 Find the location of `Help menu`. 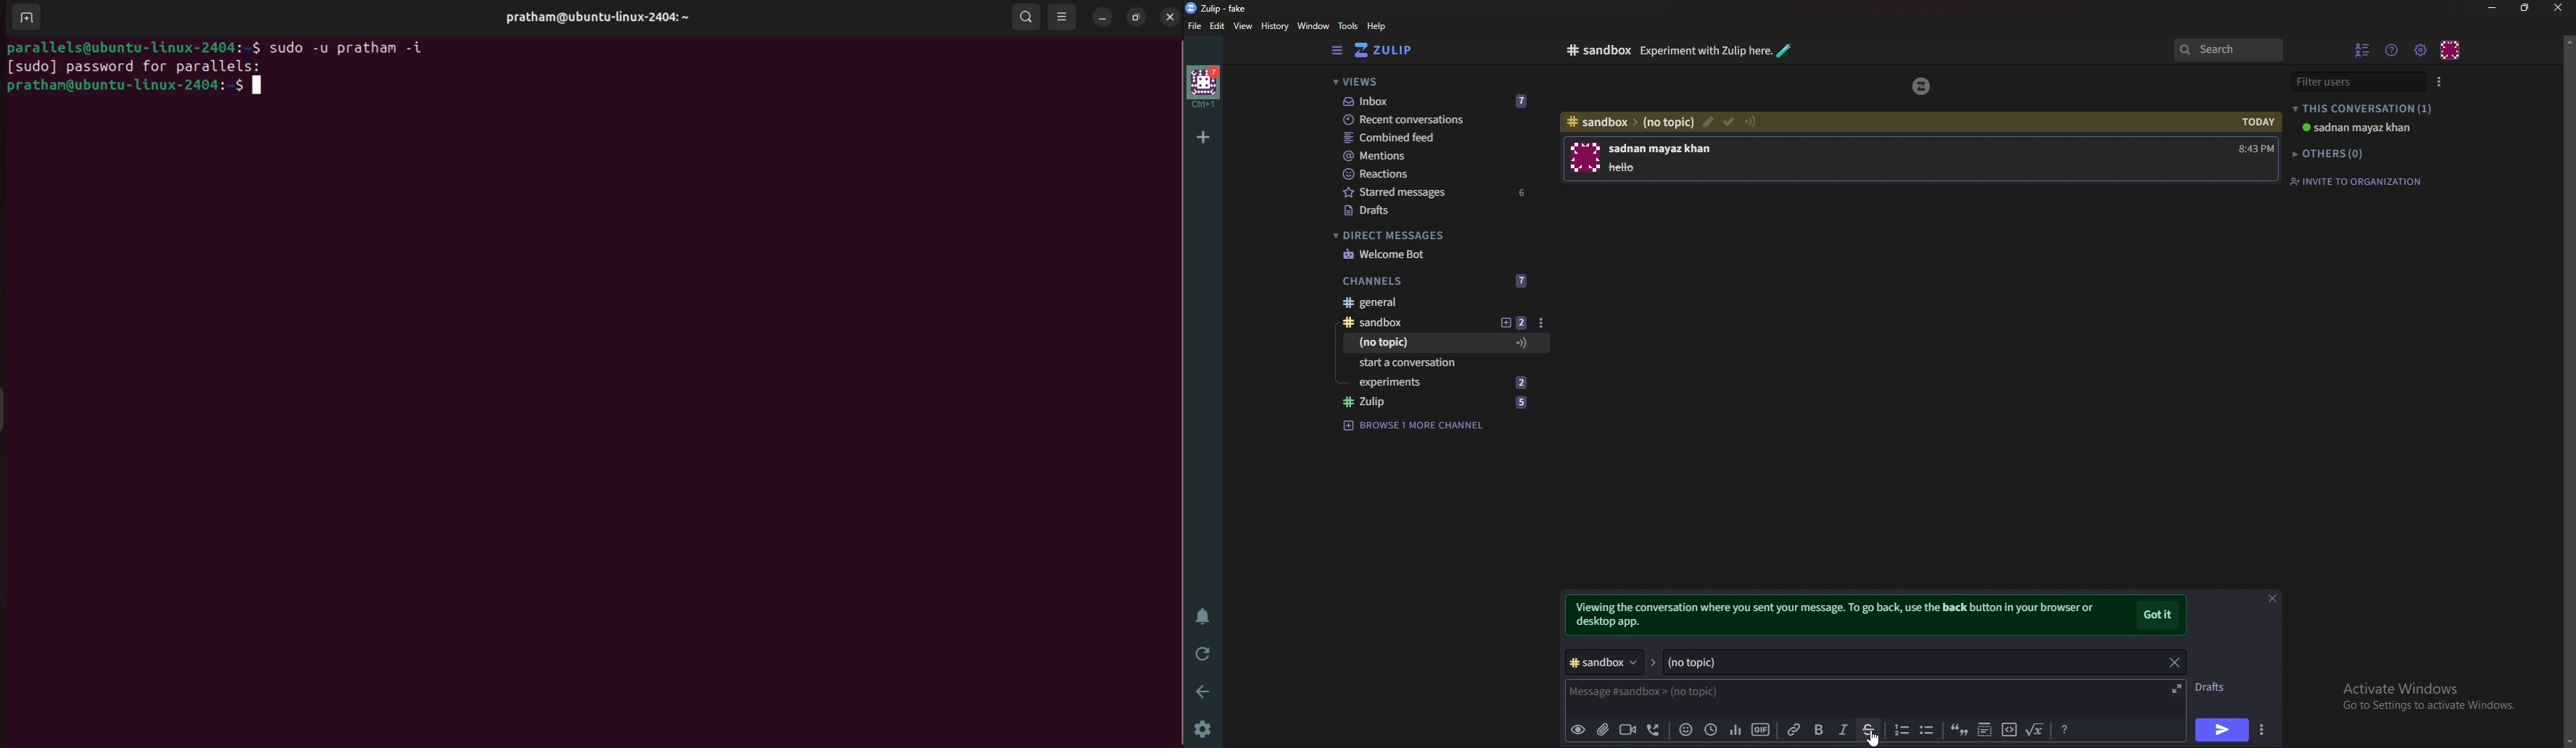

Help menu is located at coordinates (2393, 49).